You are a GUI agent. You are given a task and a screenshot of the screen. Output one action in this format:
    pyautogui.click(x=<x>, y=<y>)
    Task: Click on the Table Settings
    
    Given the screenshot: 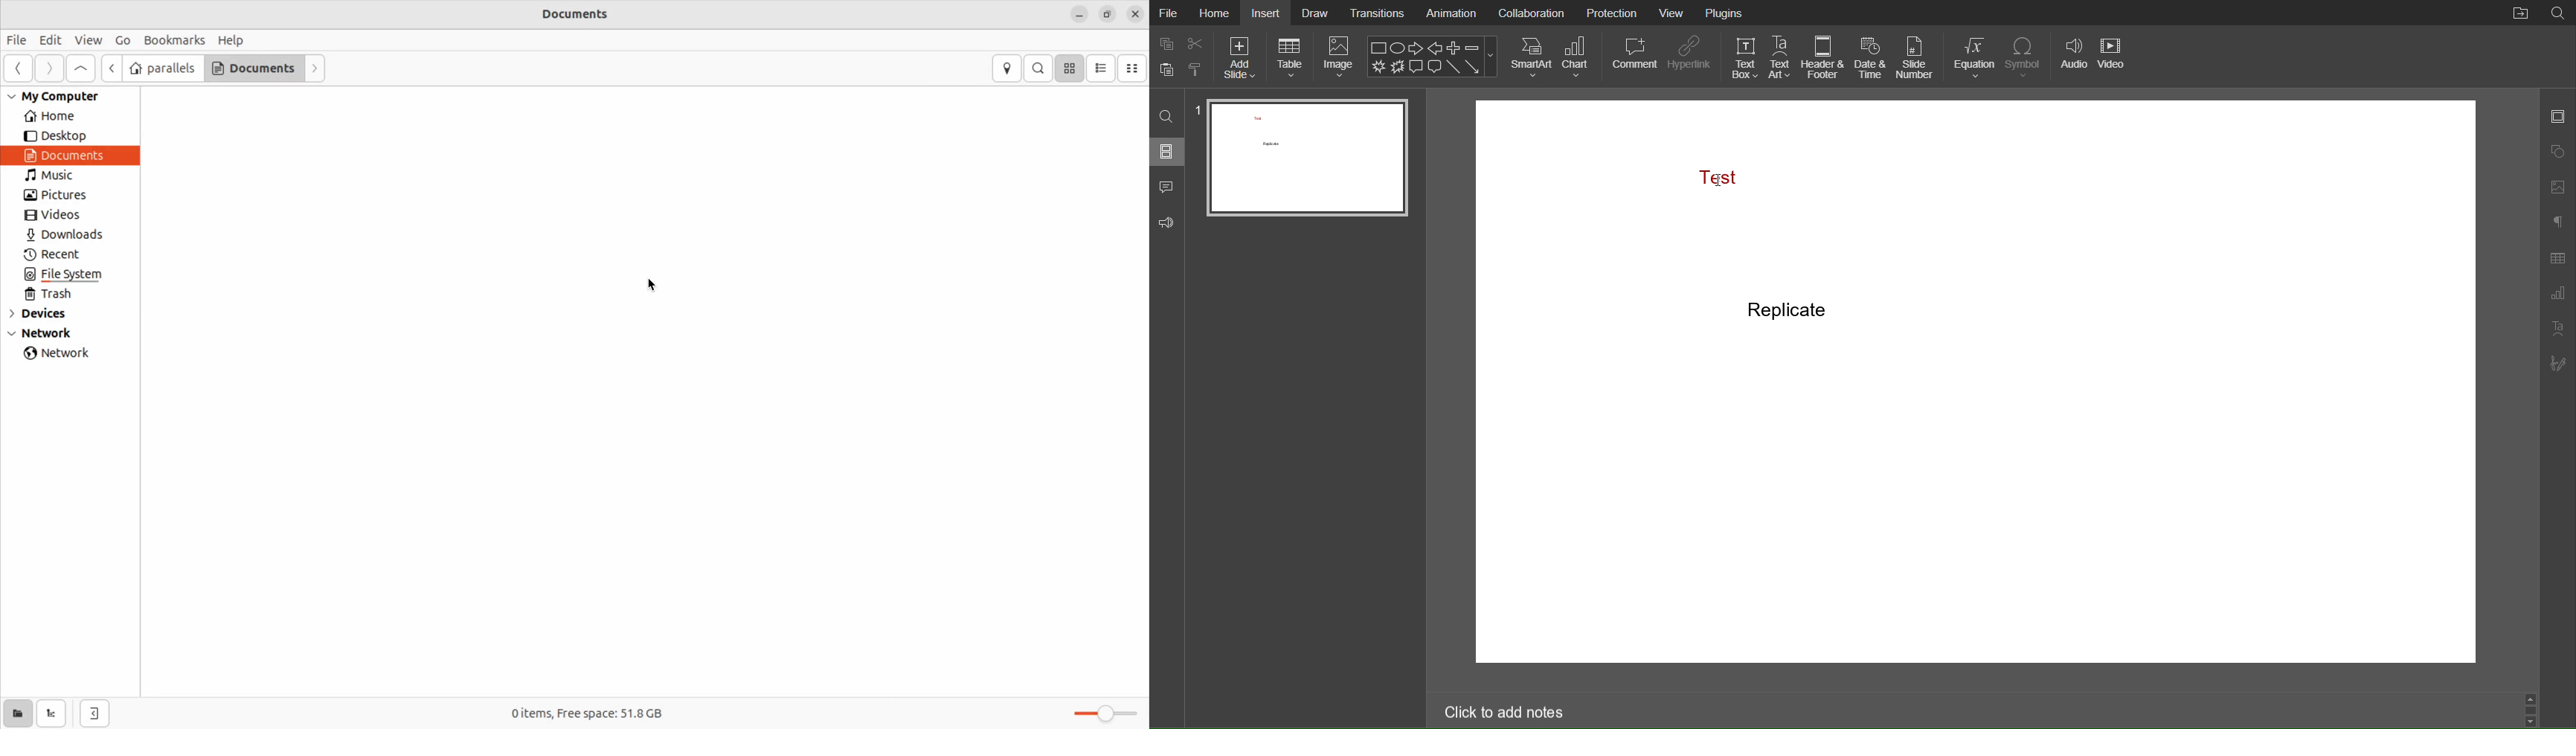 What is the action you would take?
    pyautogui.click(x=2558, y=258)
    